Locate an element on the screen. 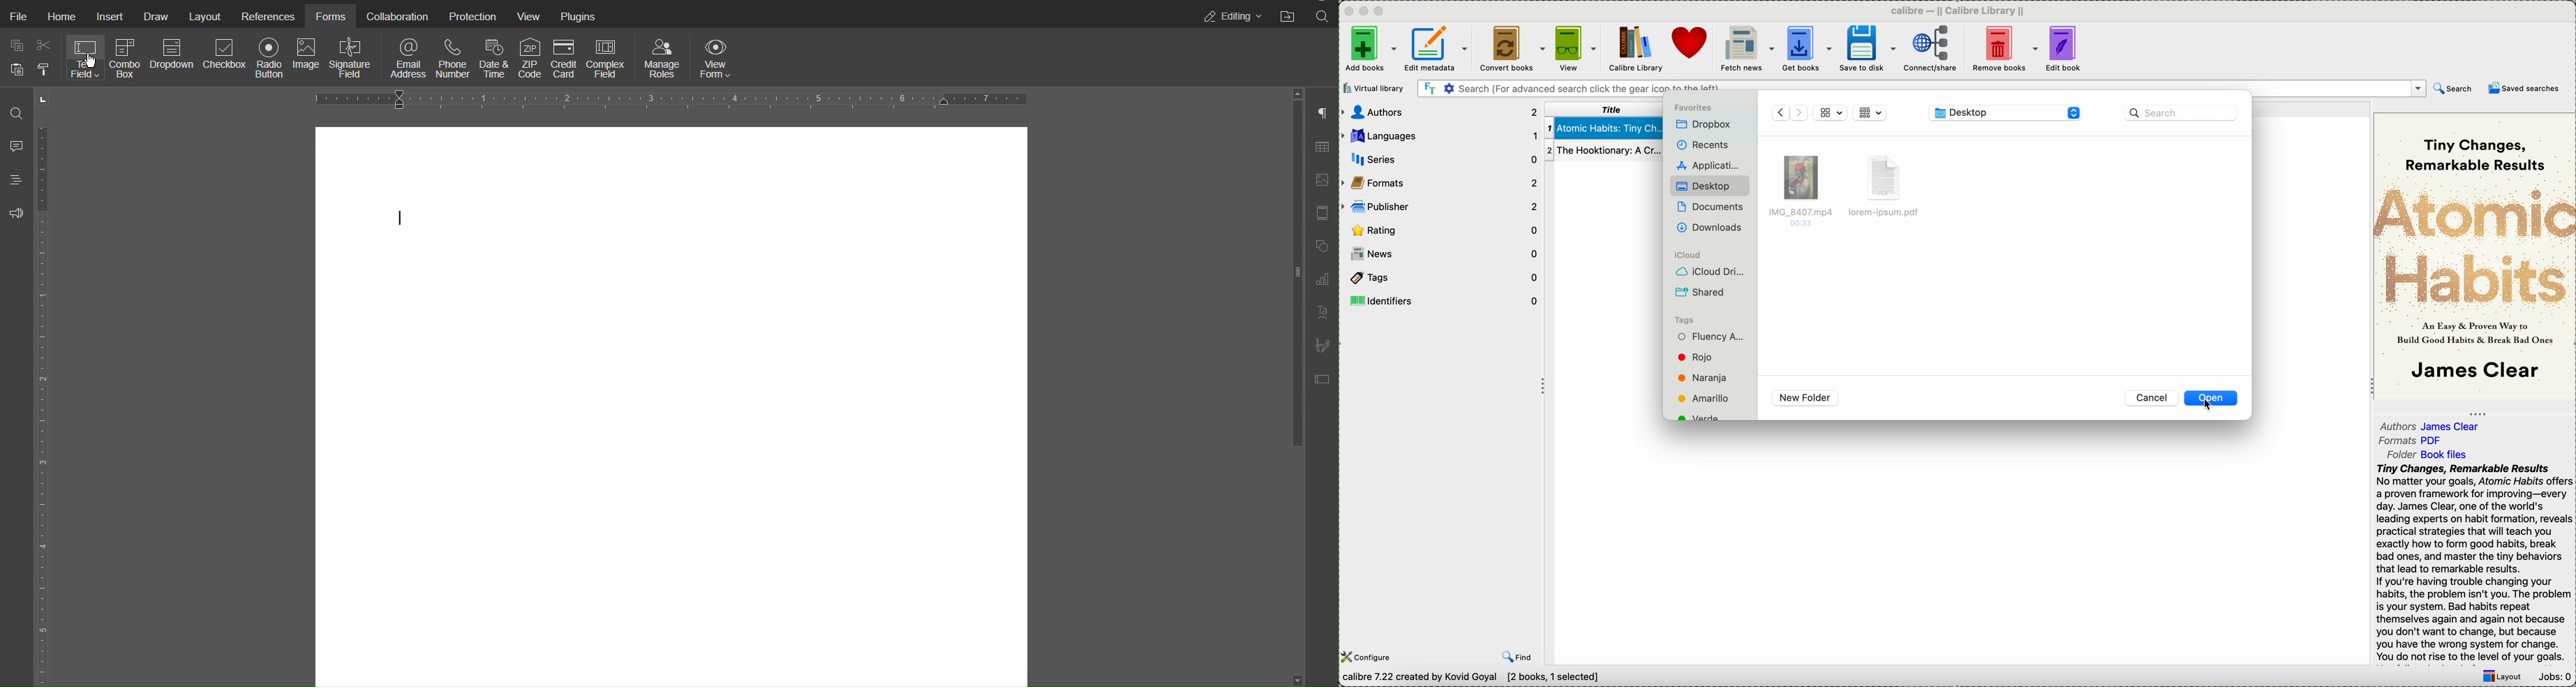 This screenshot has height=700, width=2576. tag is located at coordinates (1701, 398).